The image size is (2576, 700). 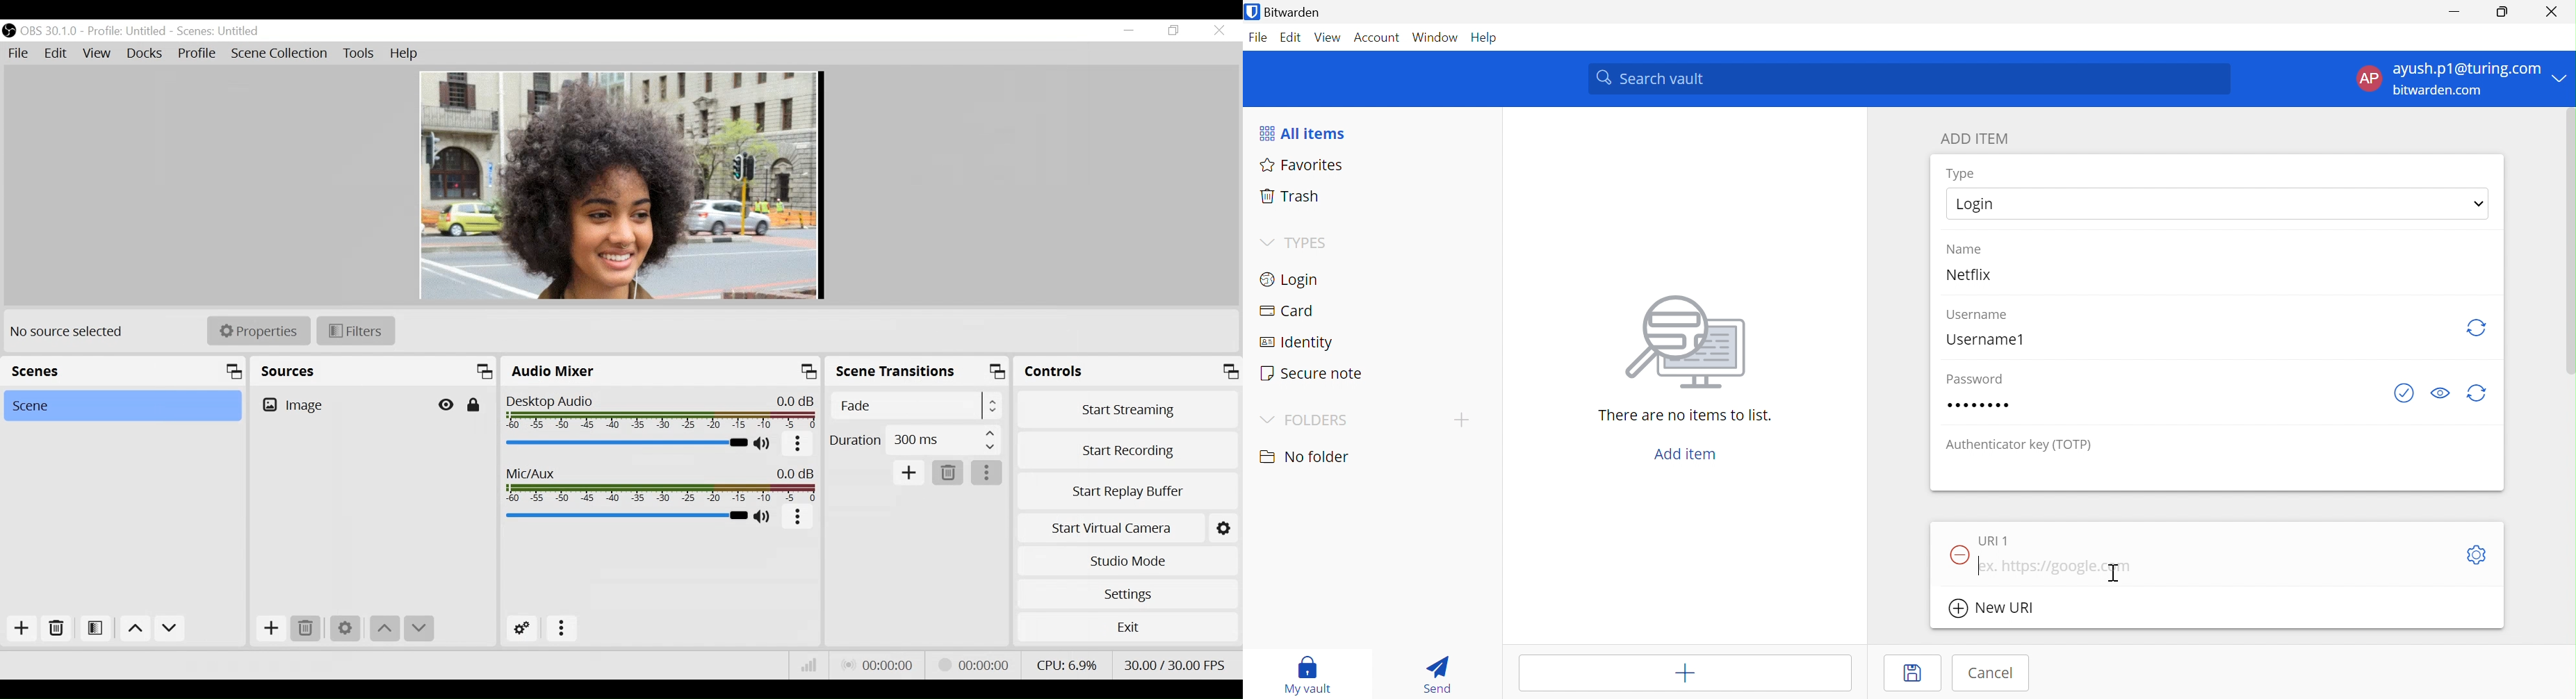 What do you see at coordinates (1328, 38) in the screenshot?
I see `View` at bounding box center [1328, 38].